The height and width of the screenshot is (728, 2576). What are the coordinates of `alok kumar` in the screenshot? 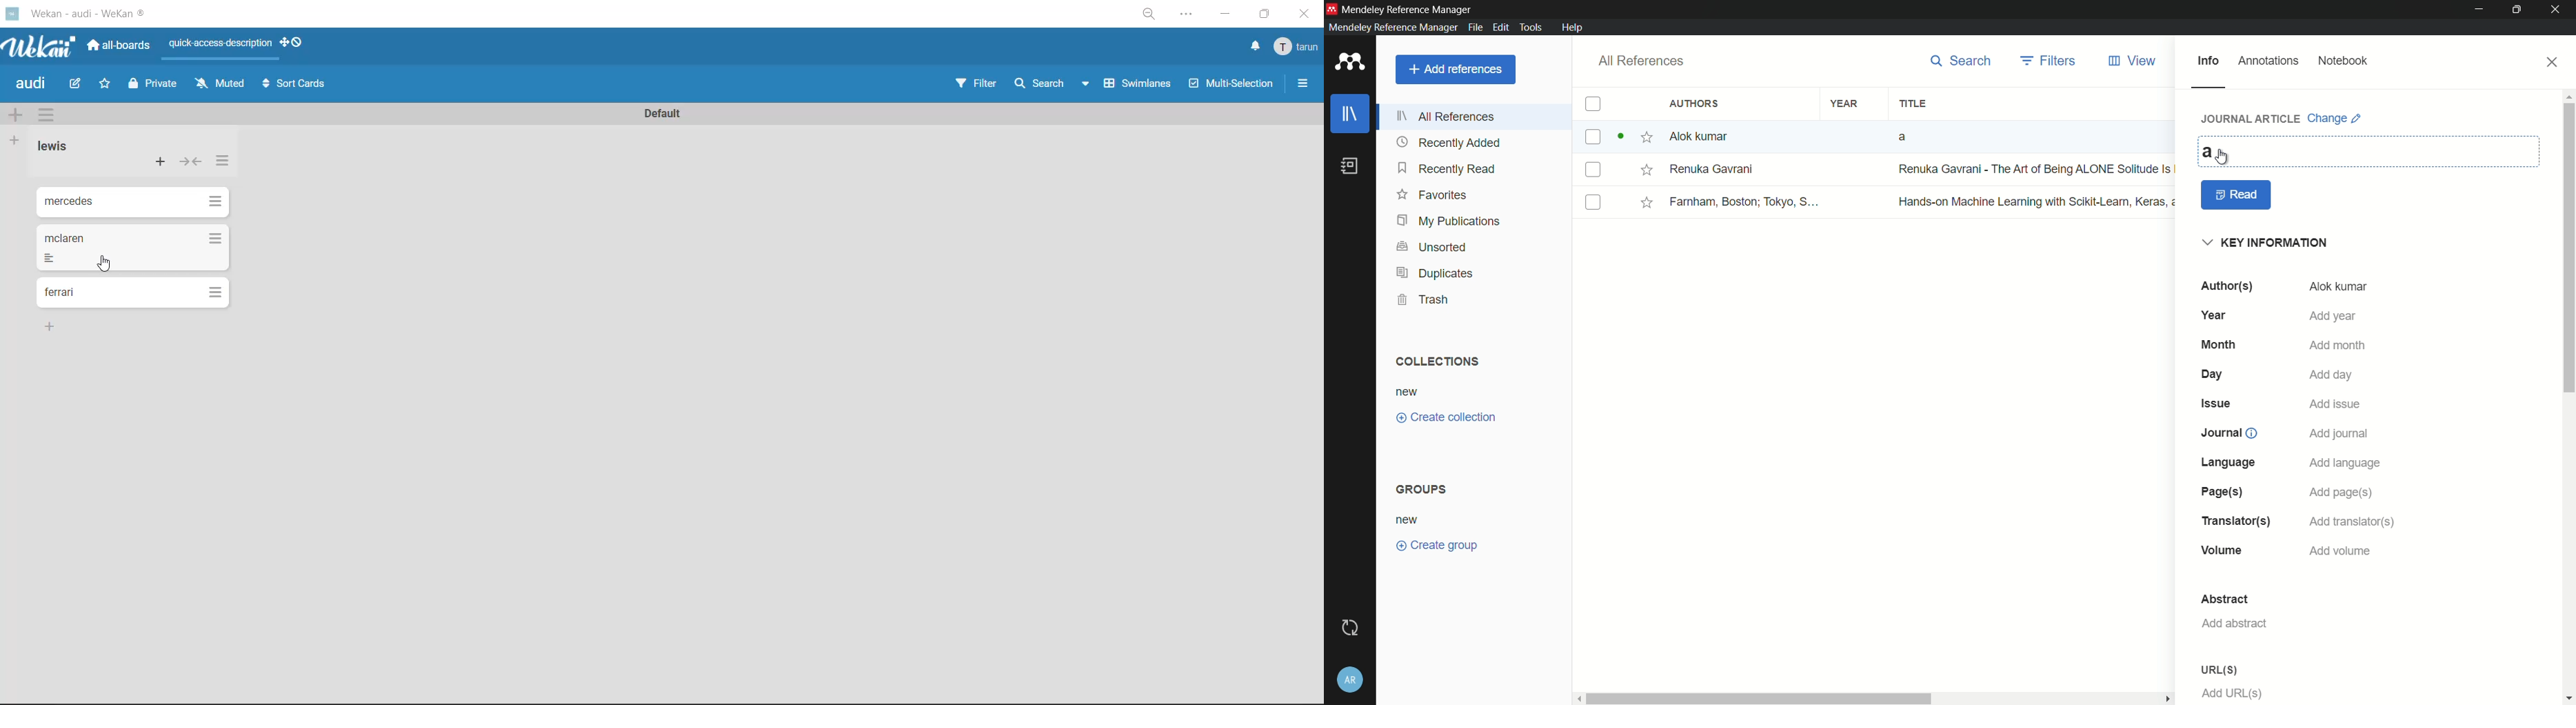 It's located at (2338, 287).